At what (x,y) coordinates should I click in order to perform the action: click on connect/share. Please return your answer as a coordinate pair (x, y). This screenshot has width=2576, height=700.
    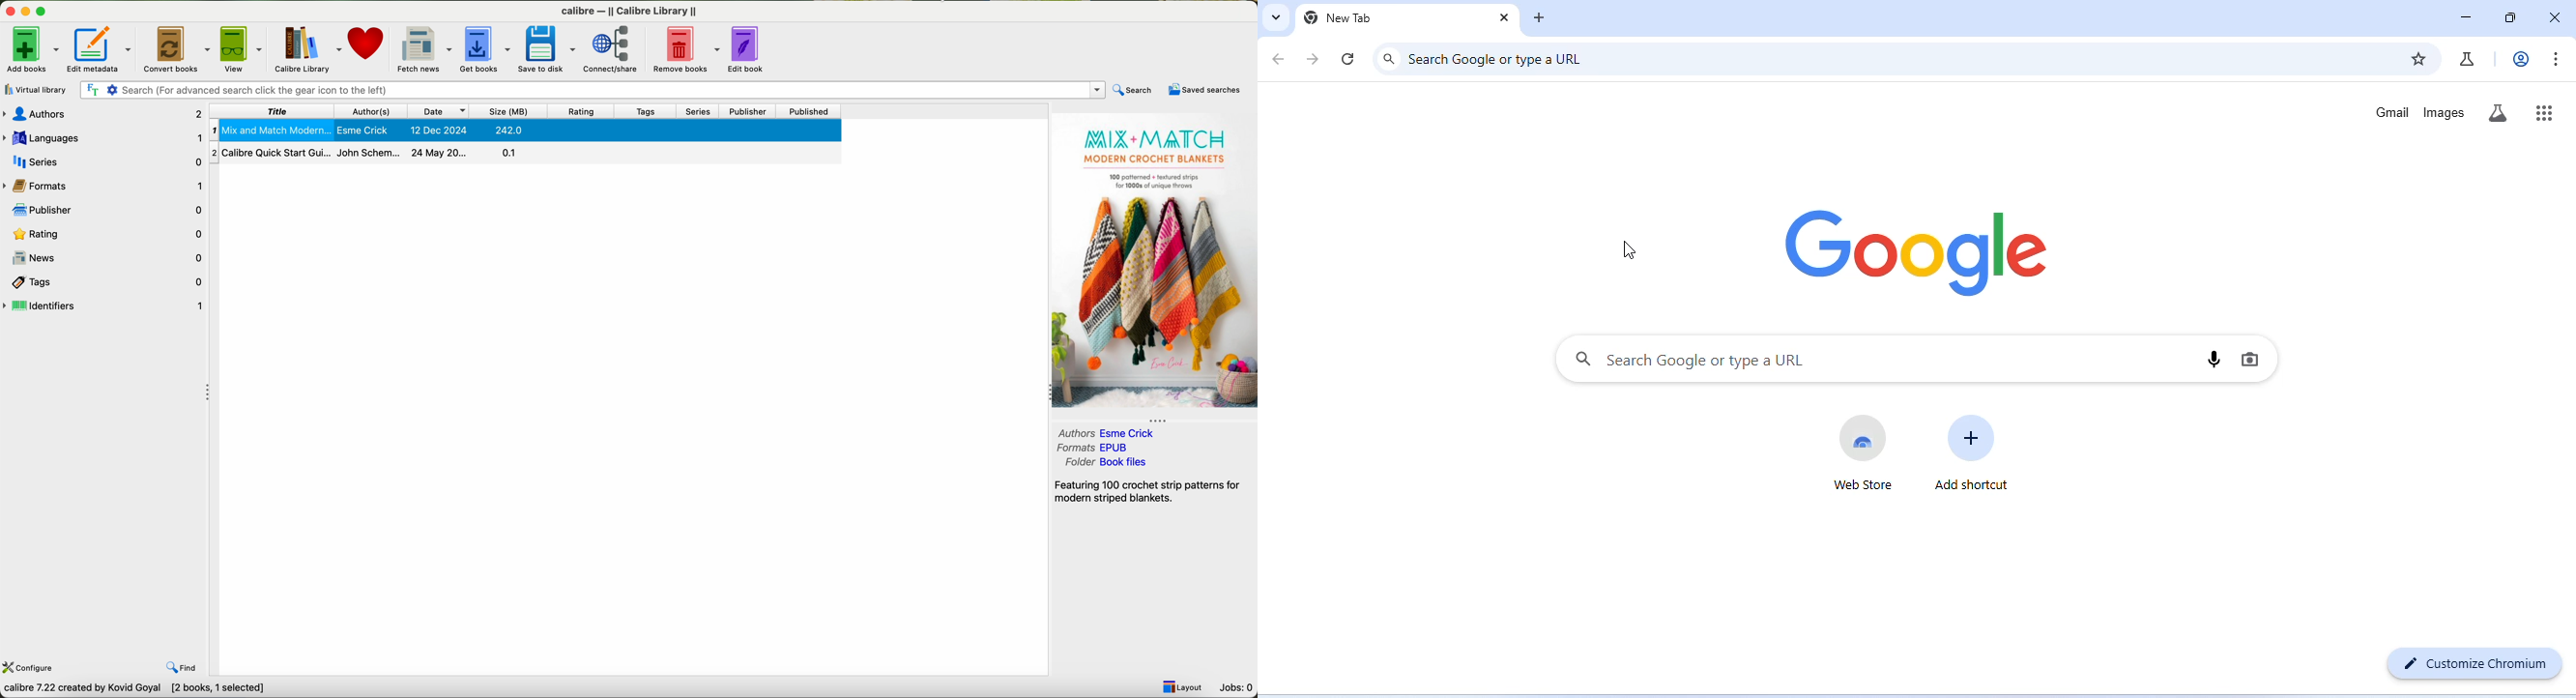
    Looking at the image, I should click on (614, 49).